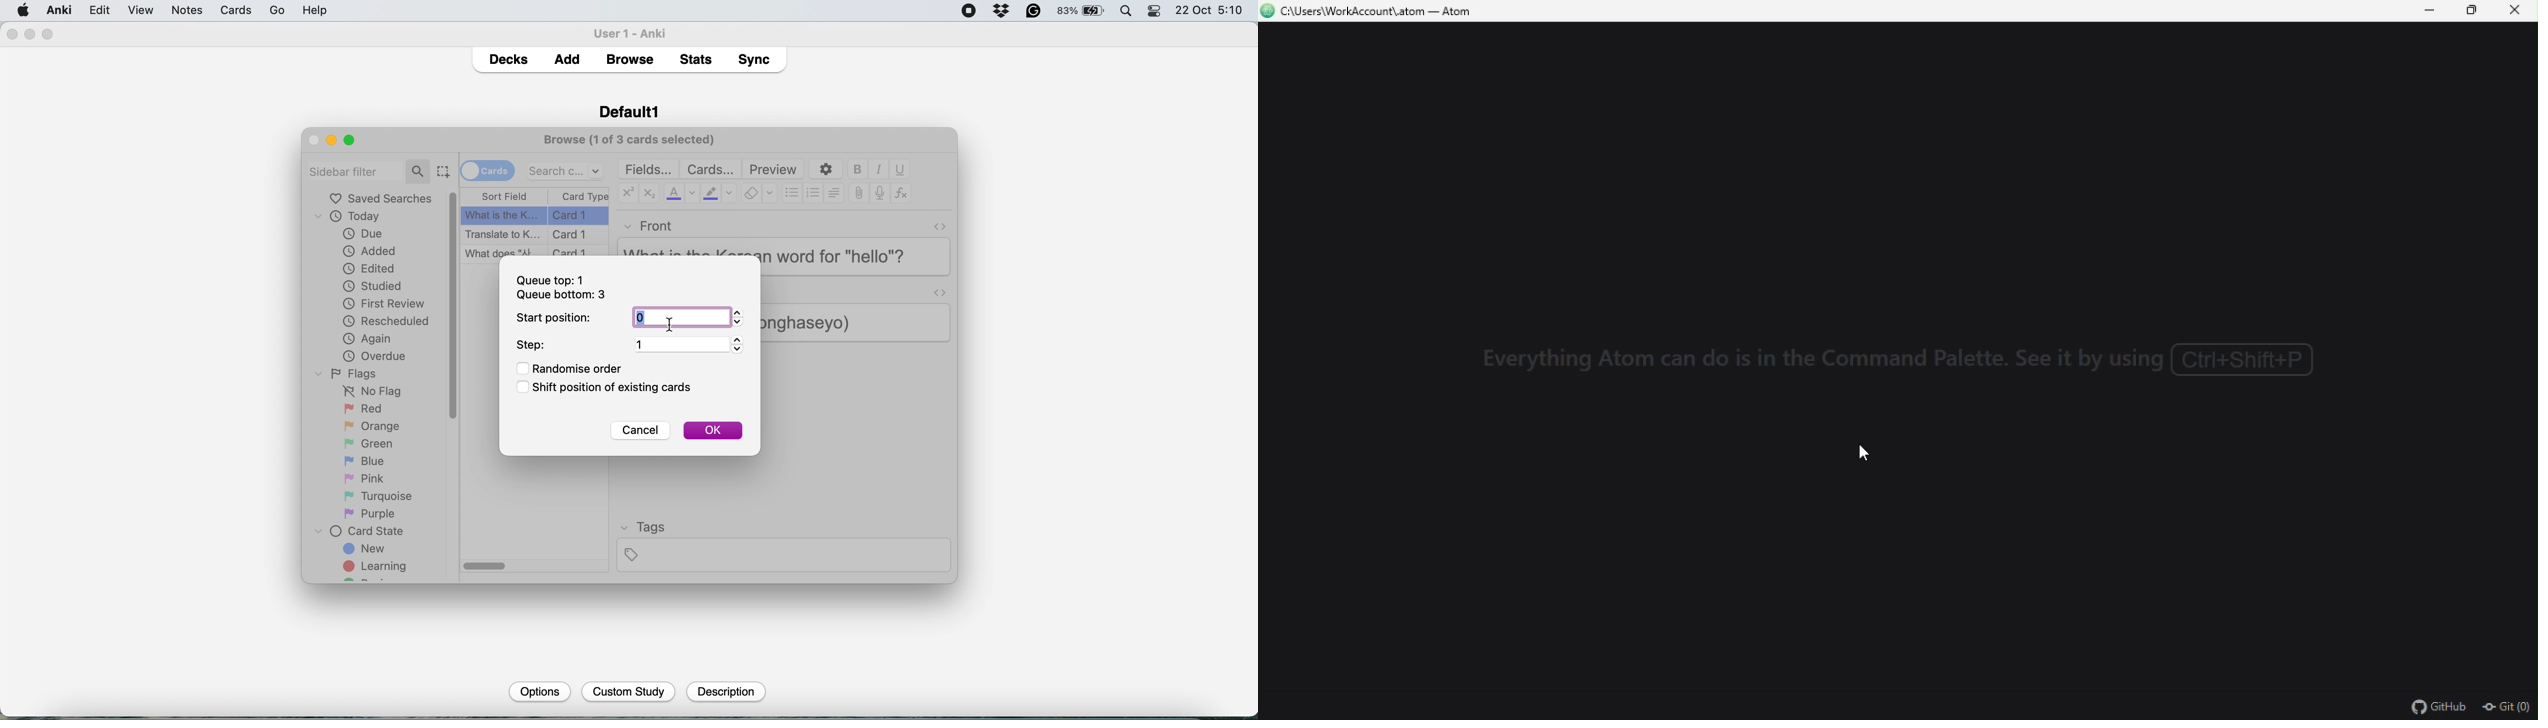 This screenshot has height=728, width=2548. I want to click on edit, so click(140, 11).